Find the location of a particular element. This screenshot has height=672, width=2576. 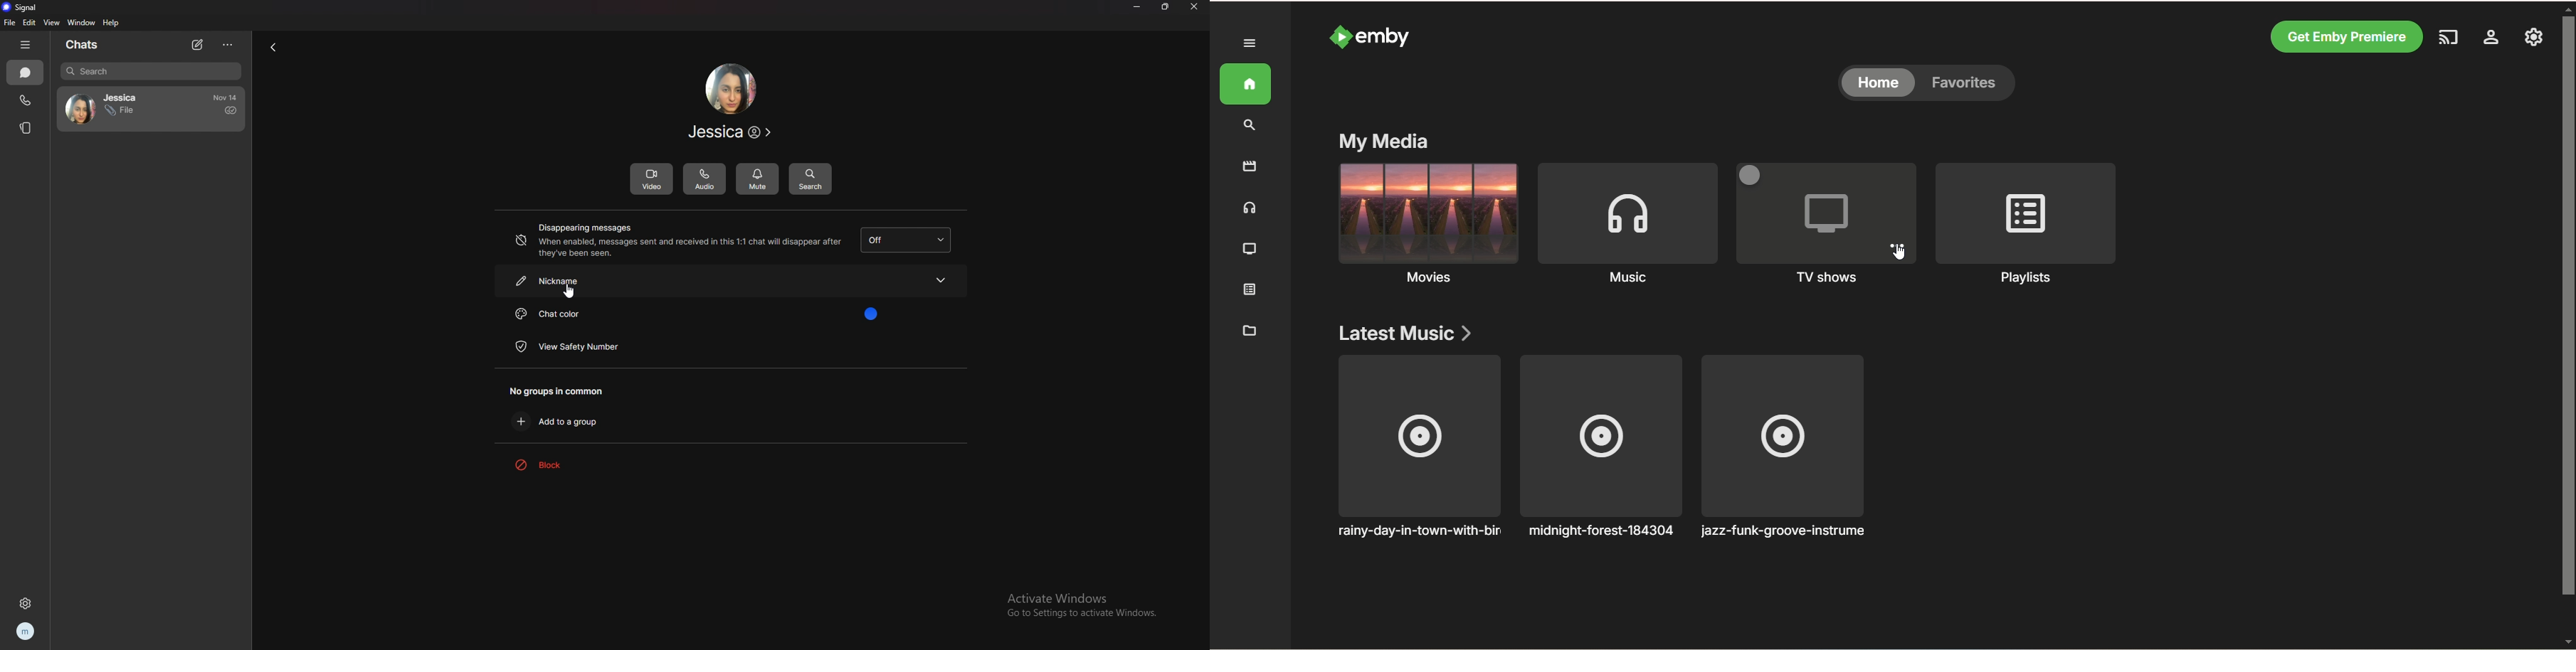

search is located at coordinates (152, 71).